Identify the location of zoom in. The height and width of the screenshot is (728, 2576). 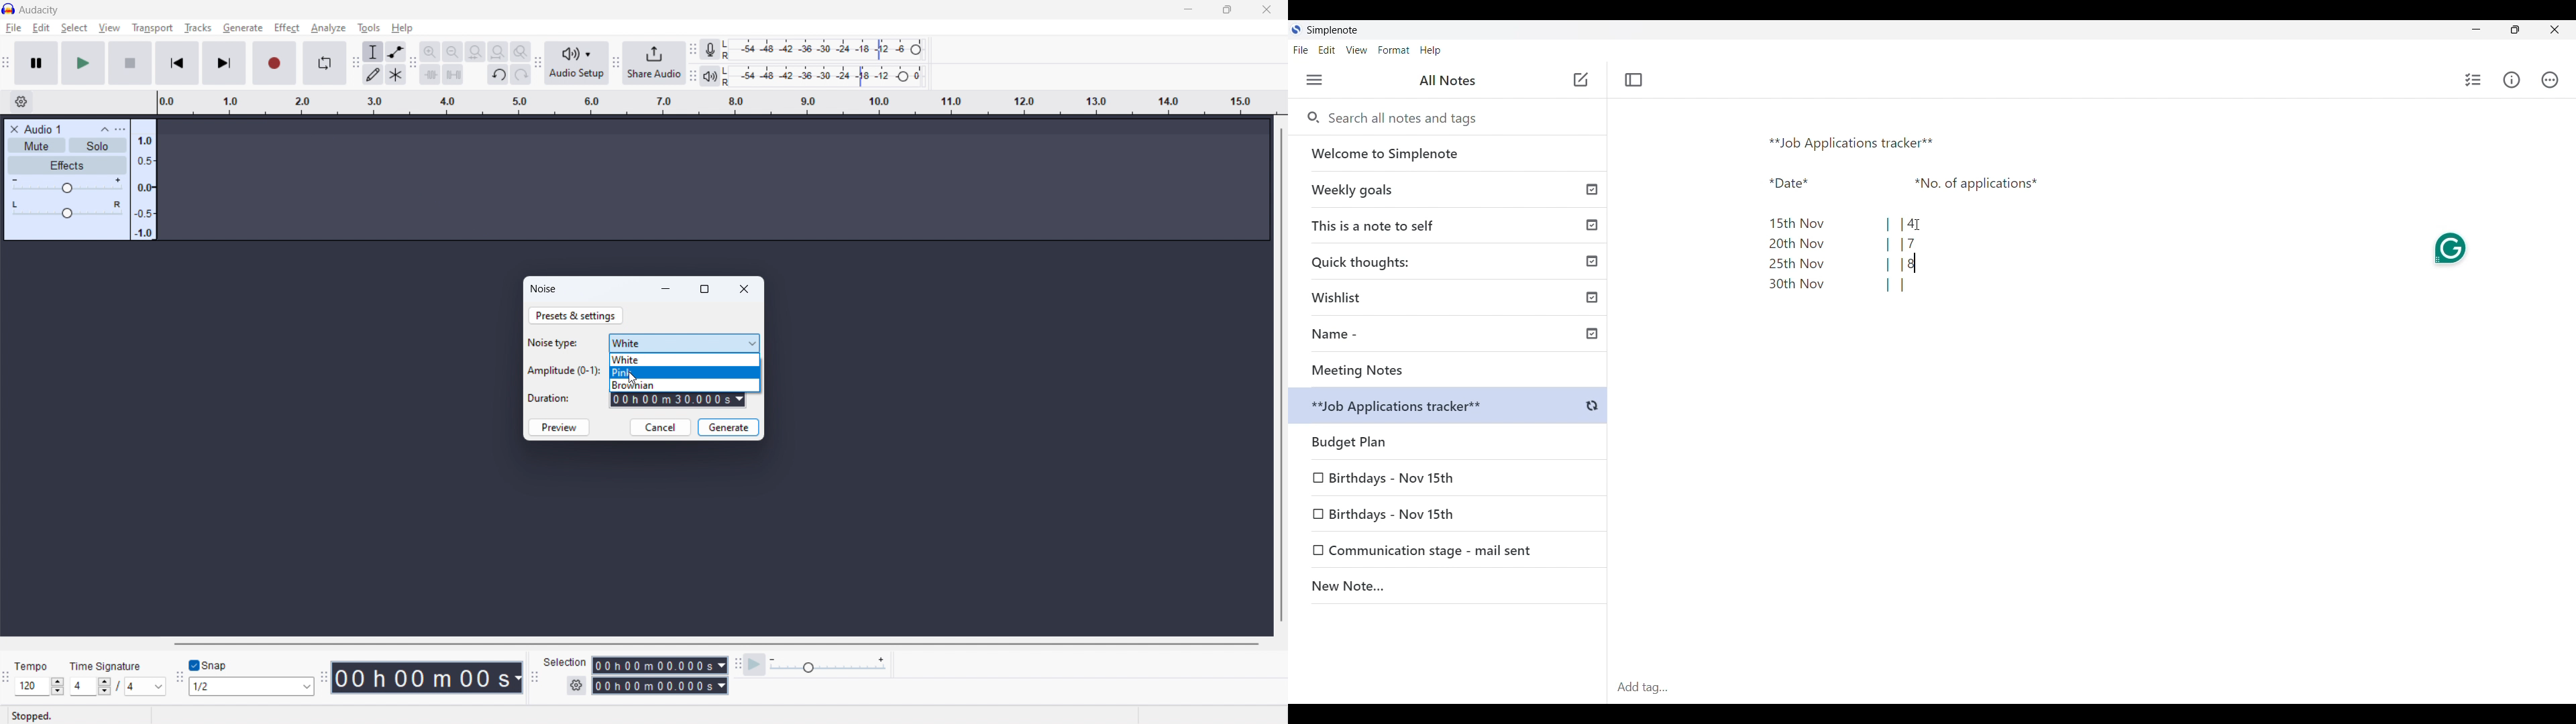
(430, 51).